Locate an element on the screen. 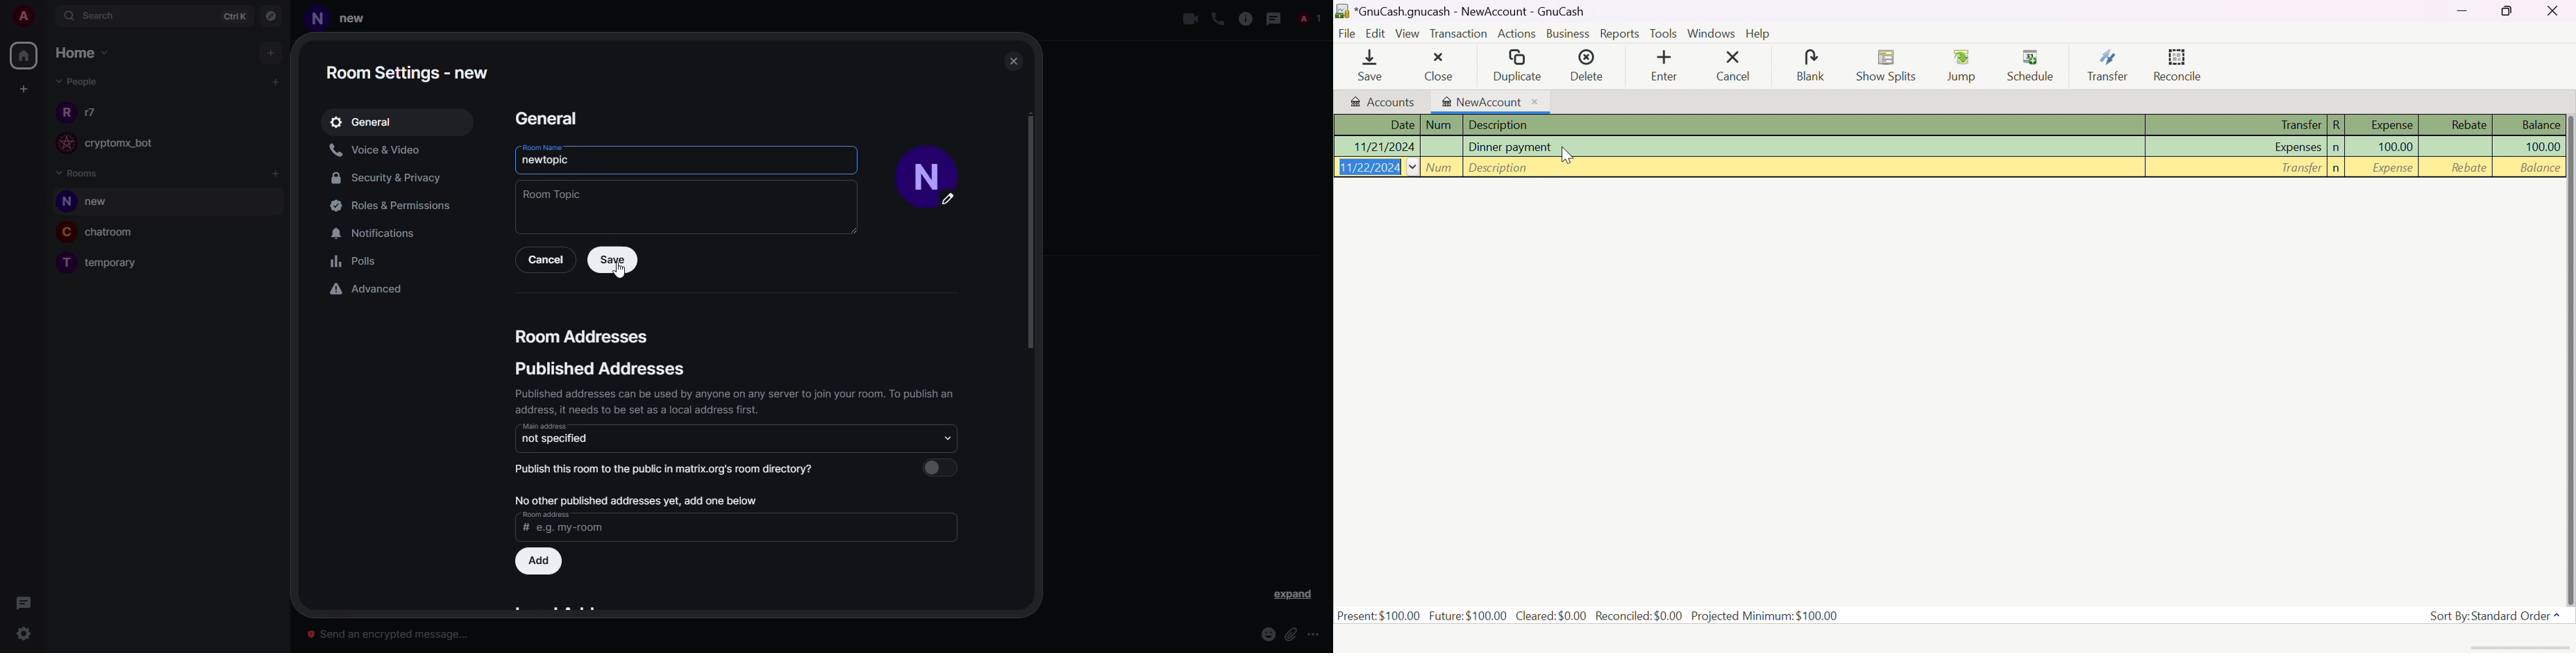  add is located at coordinates (277, 174).